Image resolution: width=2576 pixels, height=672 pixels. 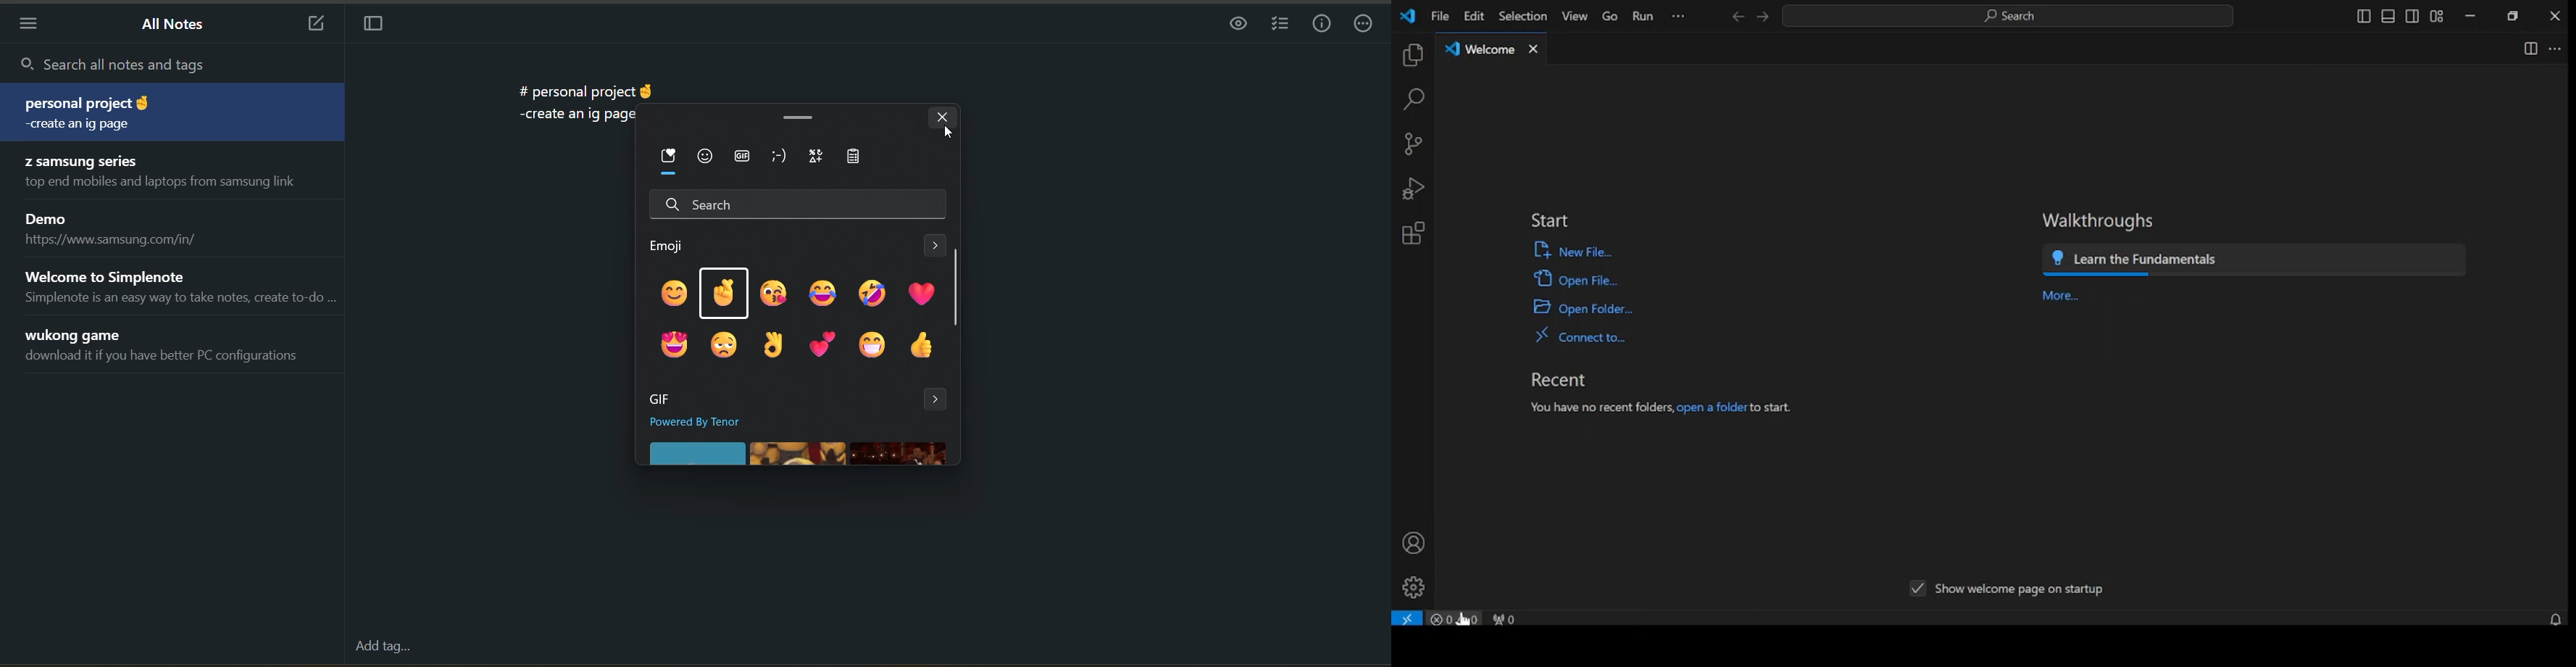 I want to click on kaomoji, so click(x=783, y=157).